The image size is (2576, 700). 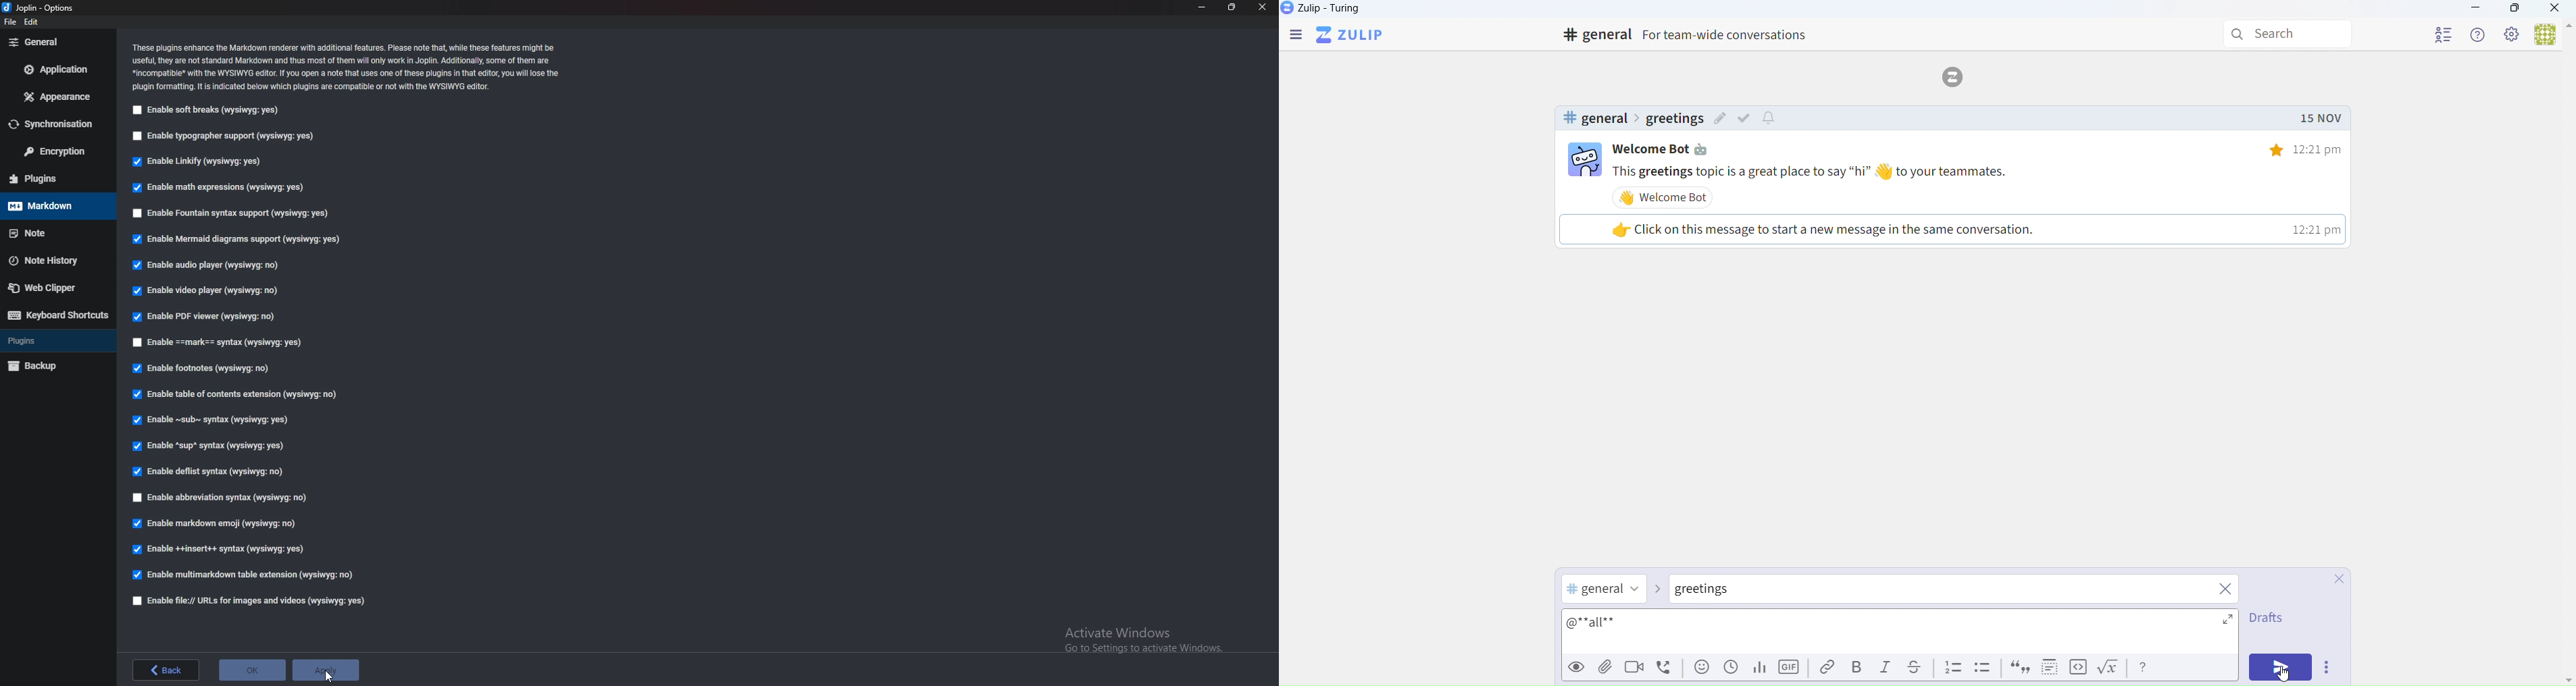 What do you see at coordinates (1585, 161) in the screenshot?
I see `image` at bounding box center [1585, 161].